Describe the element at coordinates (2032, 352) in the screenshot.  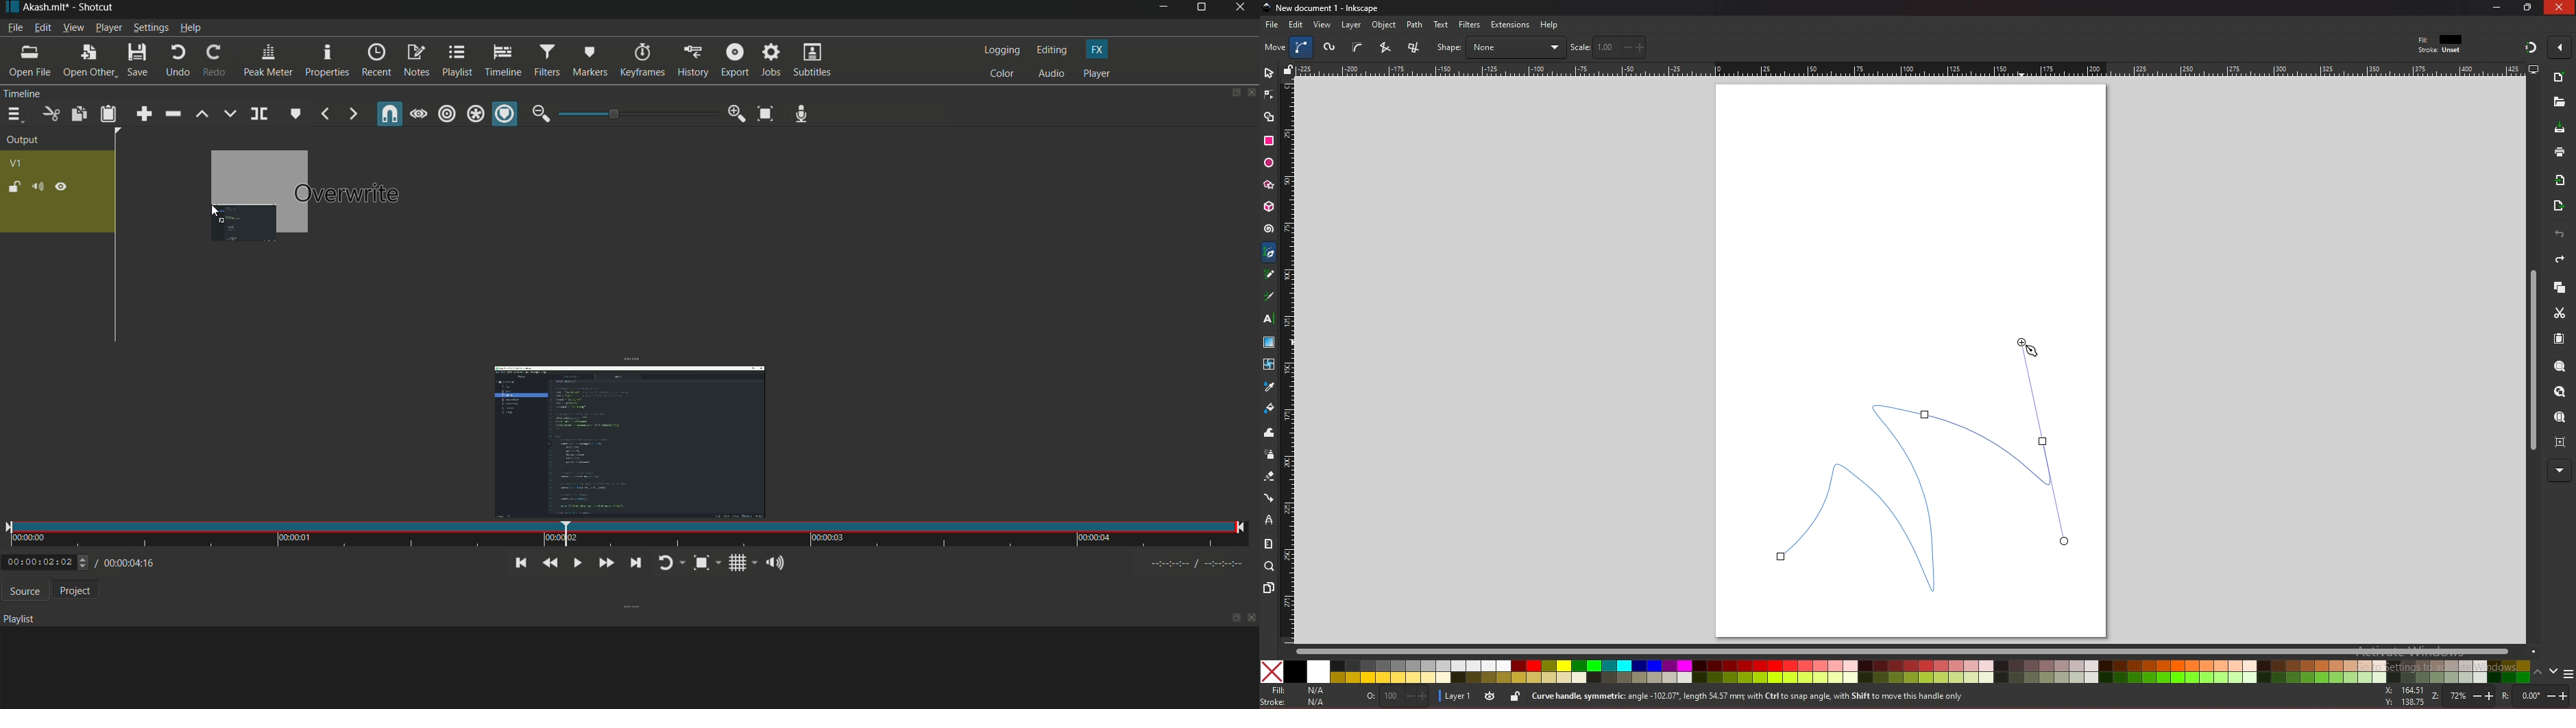
I see `cursor` at that location.